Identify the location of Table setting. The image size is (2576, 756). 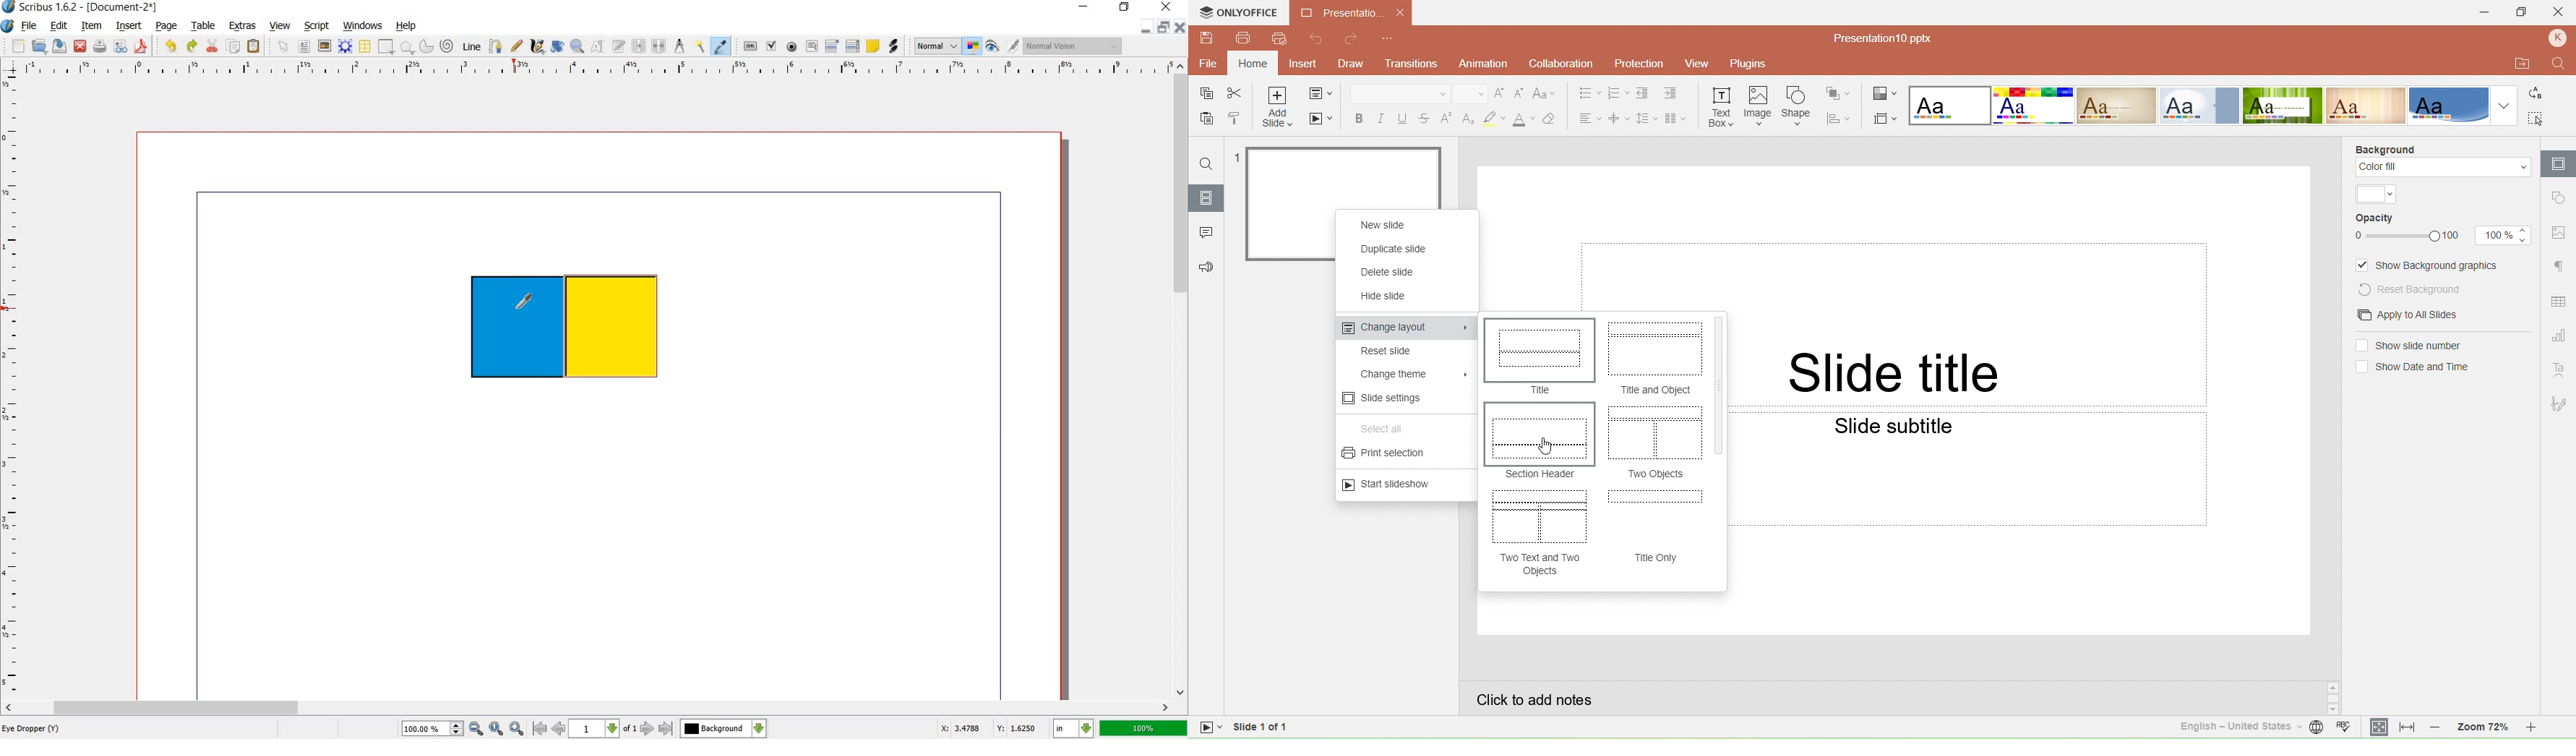
(2559, 302).